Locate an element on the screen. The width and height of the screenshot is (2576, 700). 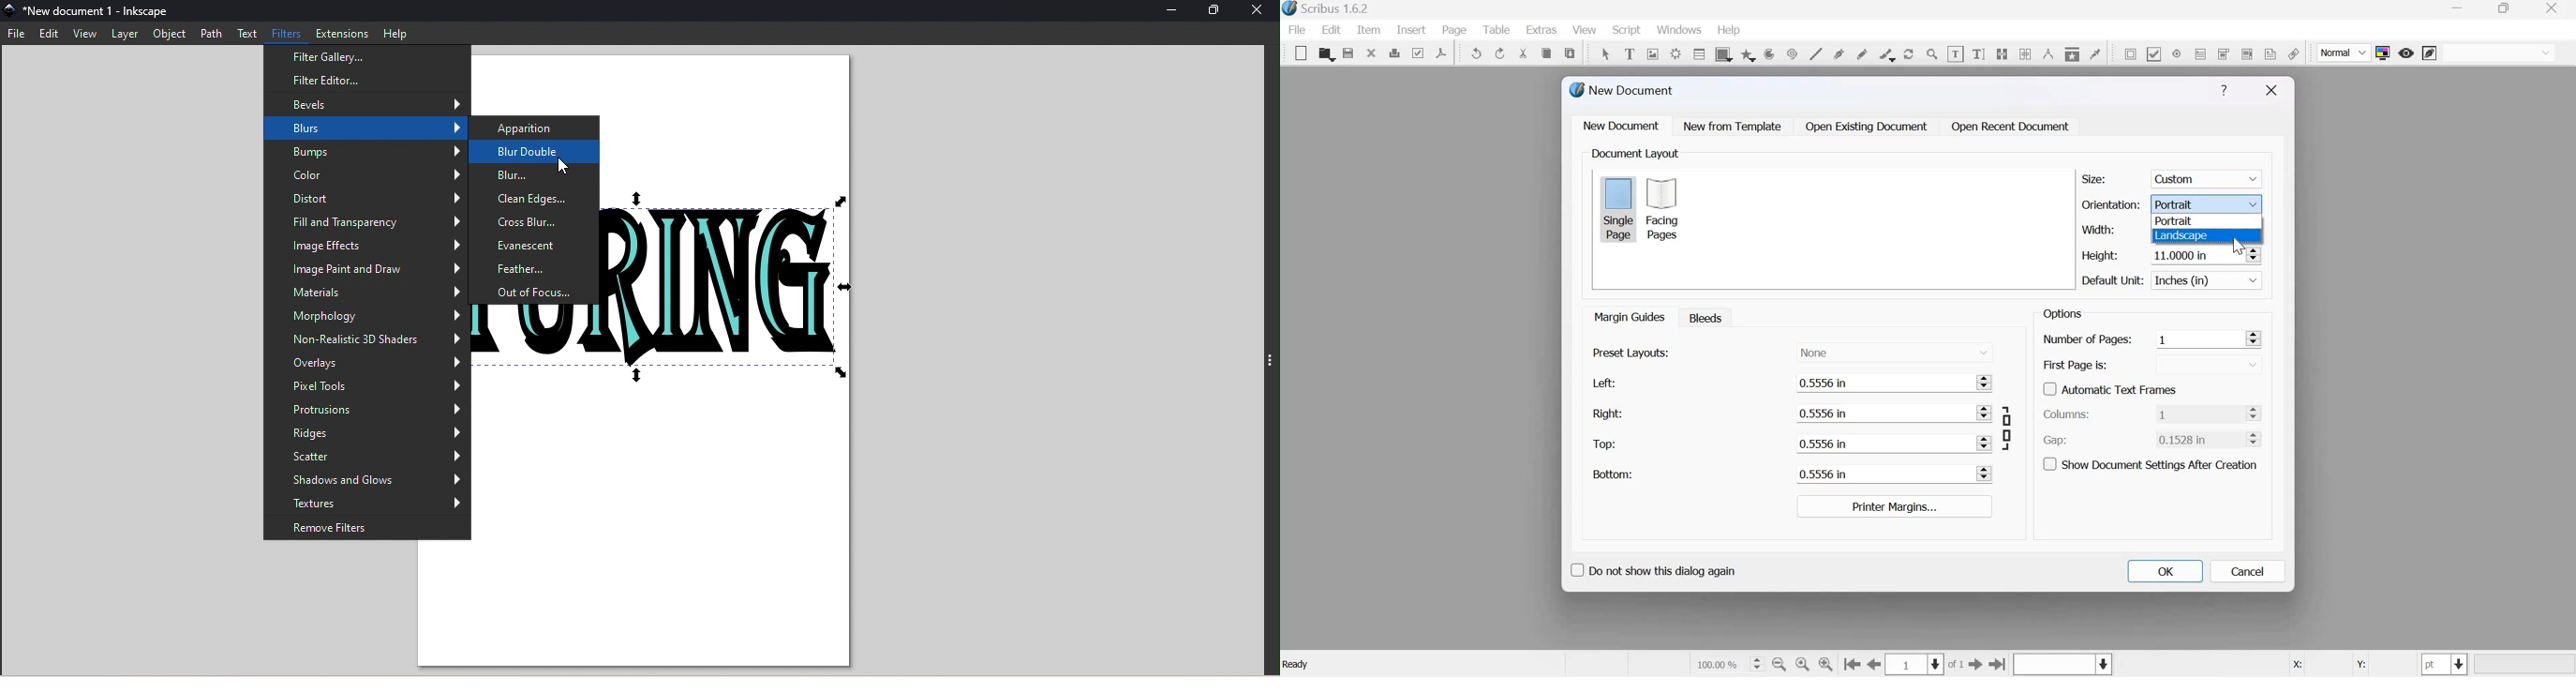
go to the next page is located at coordinates (1976, 663).